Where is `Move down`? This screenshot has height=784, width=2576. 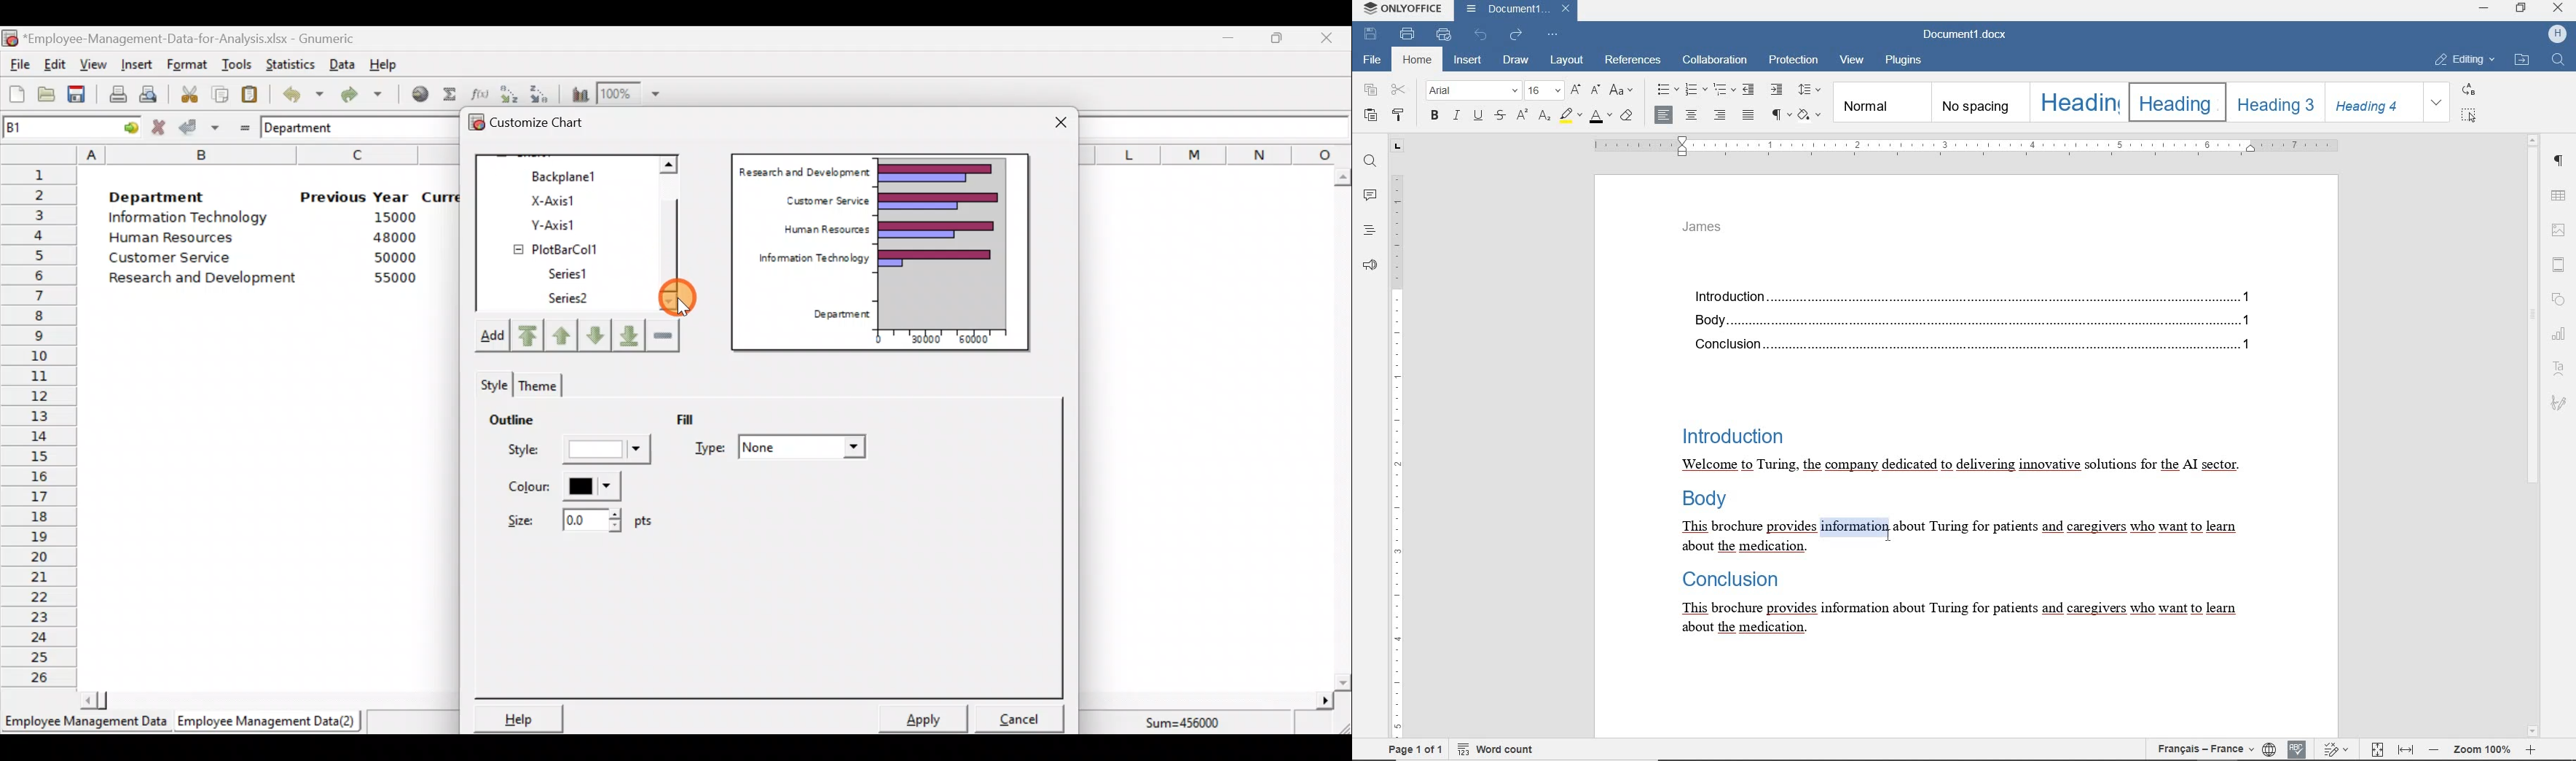 Move down is located at coordinates (594, 335).